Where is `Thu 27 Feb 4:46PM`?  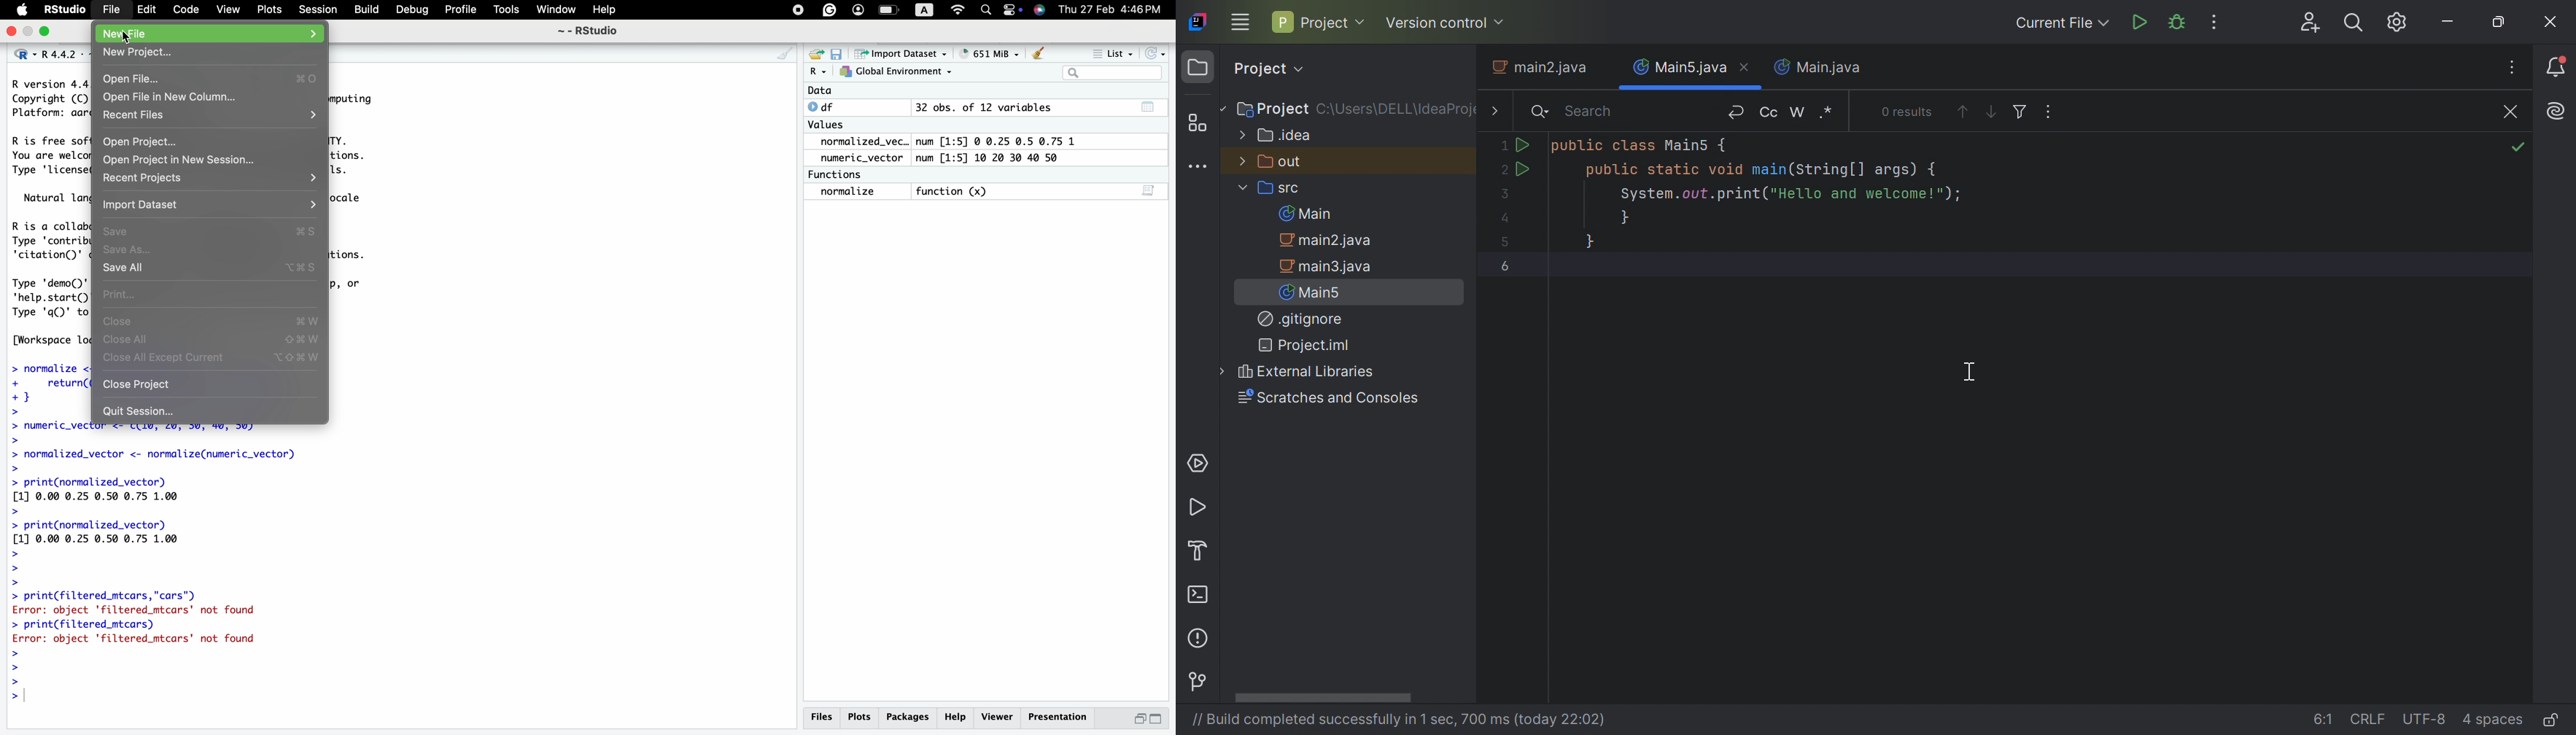
Thu 27 Feb 4:46PM is located at coordinates (1111, 10).